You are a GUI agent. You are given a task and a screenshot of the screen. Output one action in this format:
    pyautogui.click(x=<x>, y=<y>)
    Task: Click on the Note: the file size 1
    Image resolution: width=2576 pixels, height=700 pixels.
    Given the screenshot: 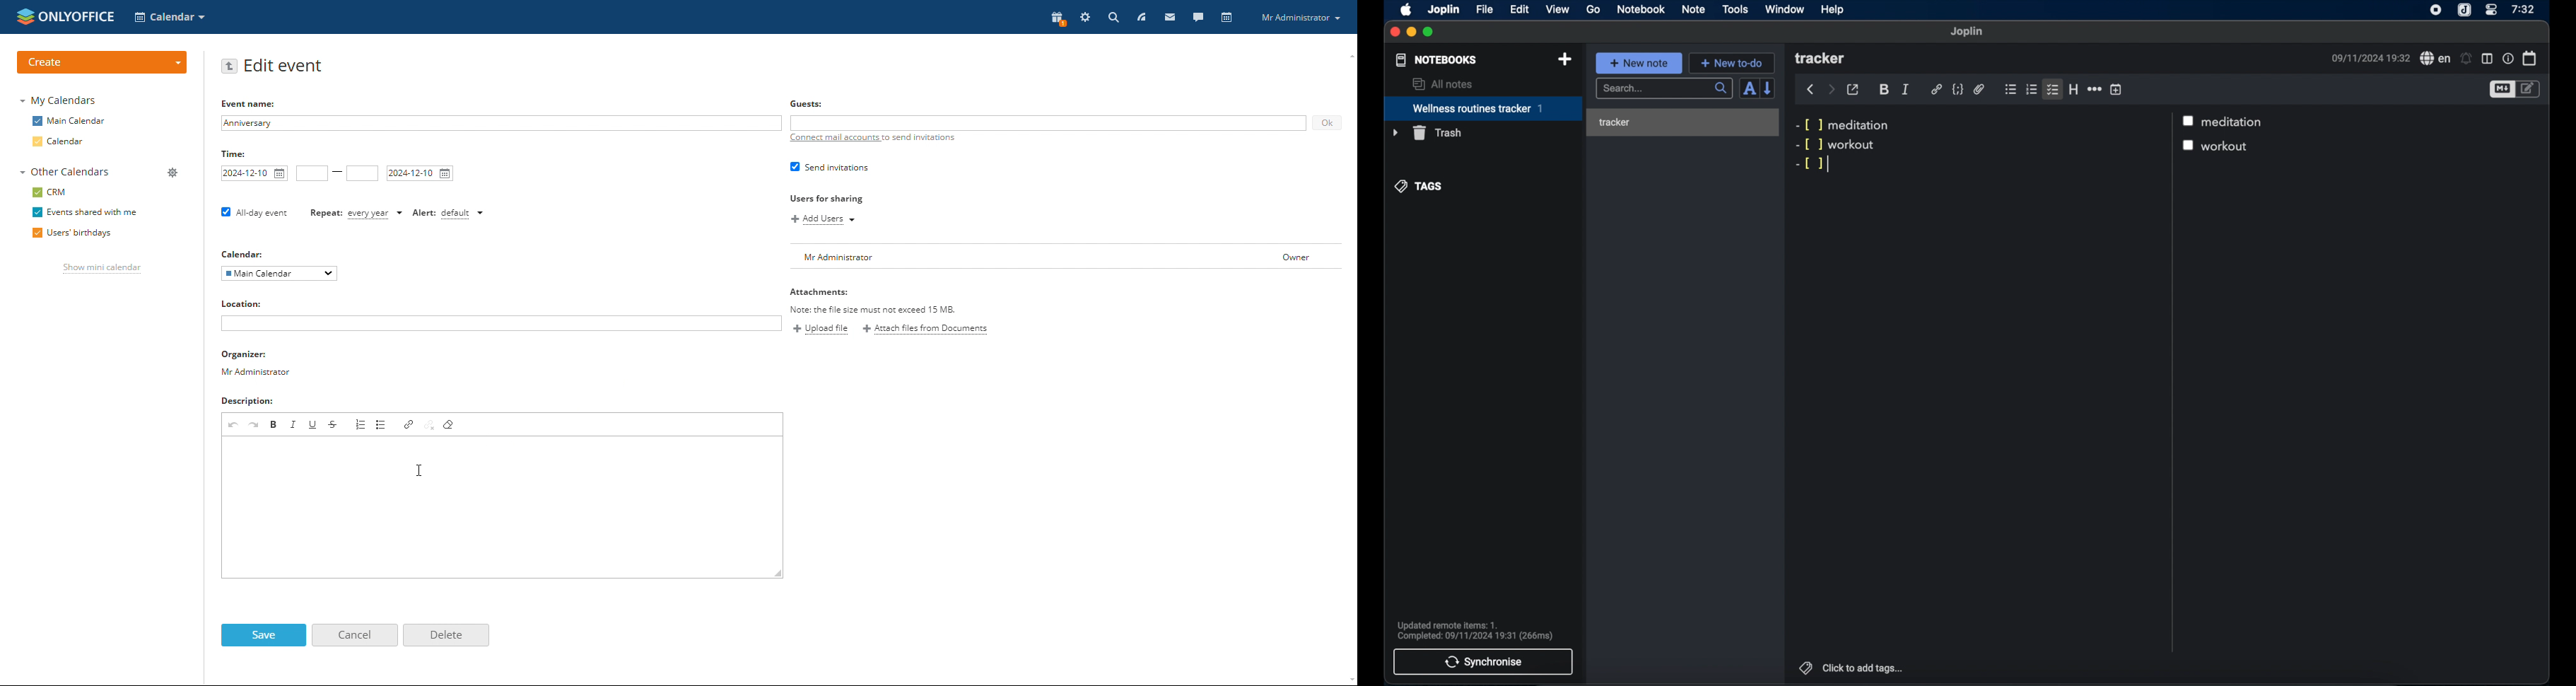 What is the action you would take?
    pyautogui.click(x=897, y=310)
    